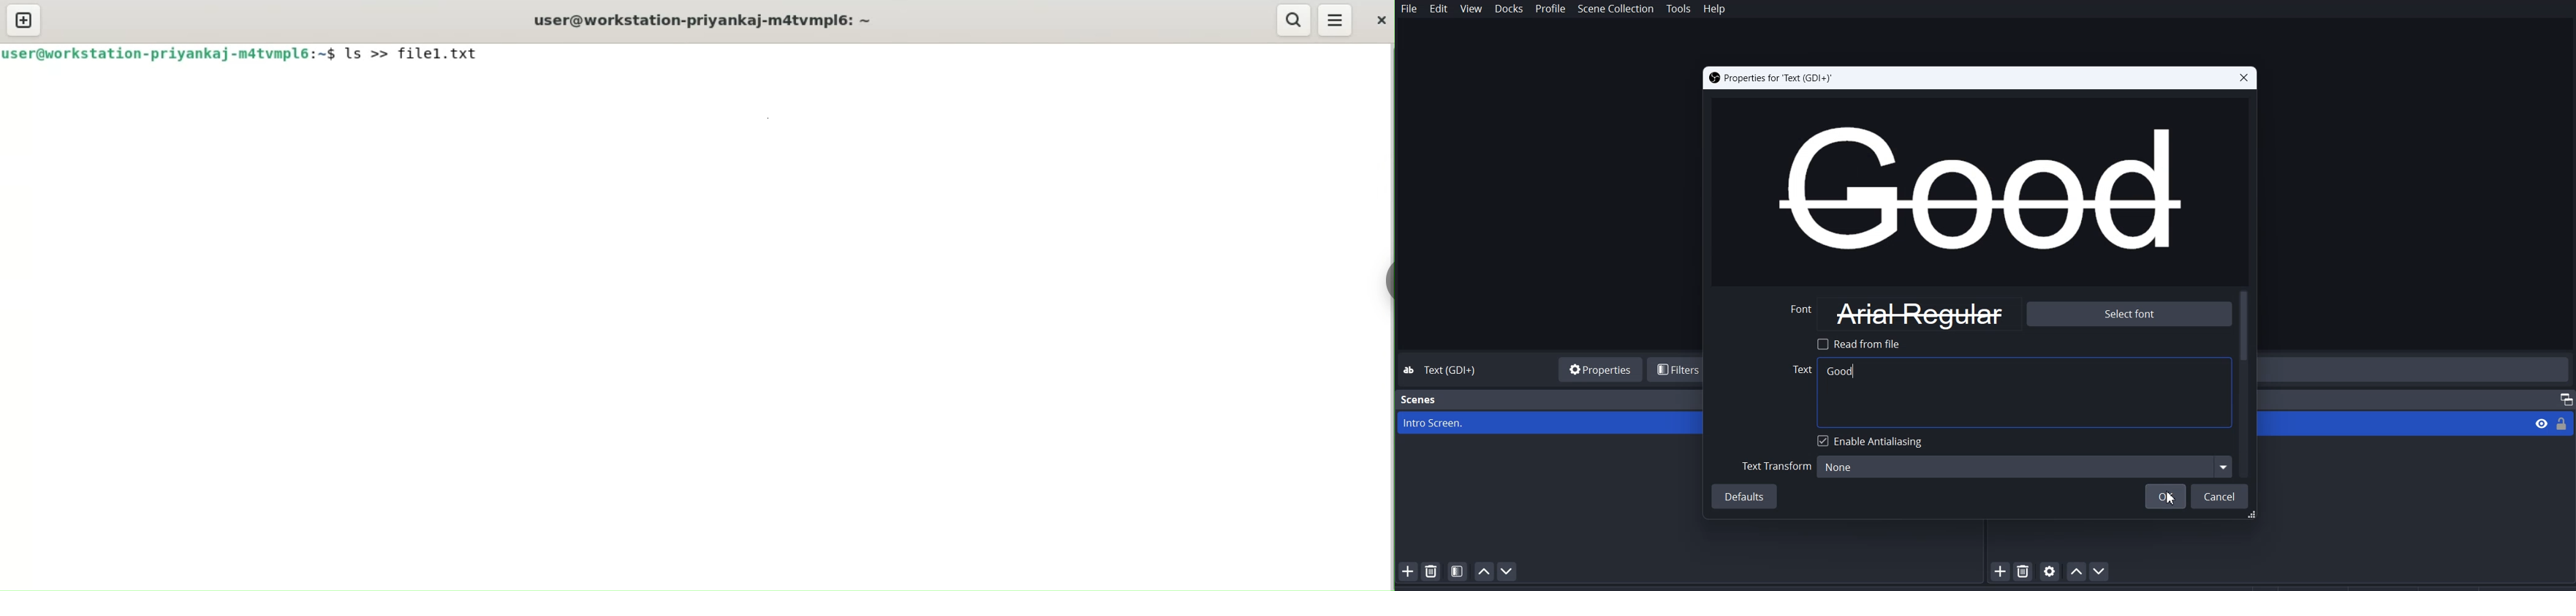  I want to click on Font, so click(1804, 313).